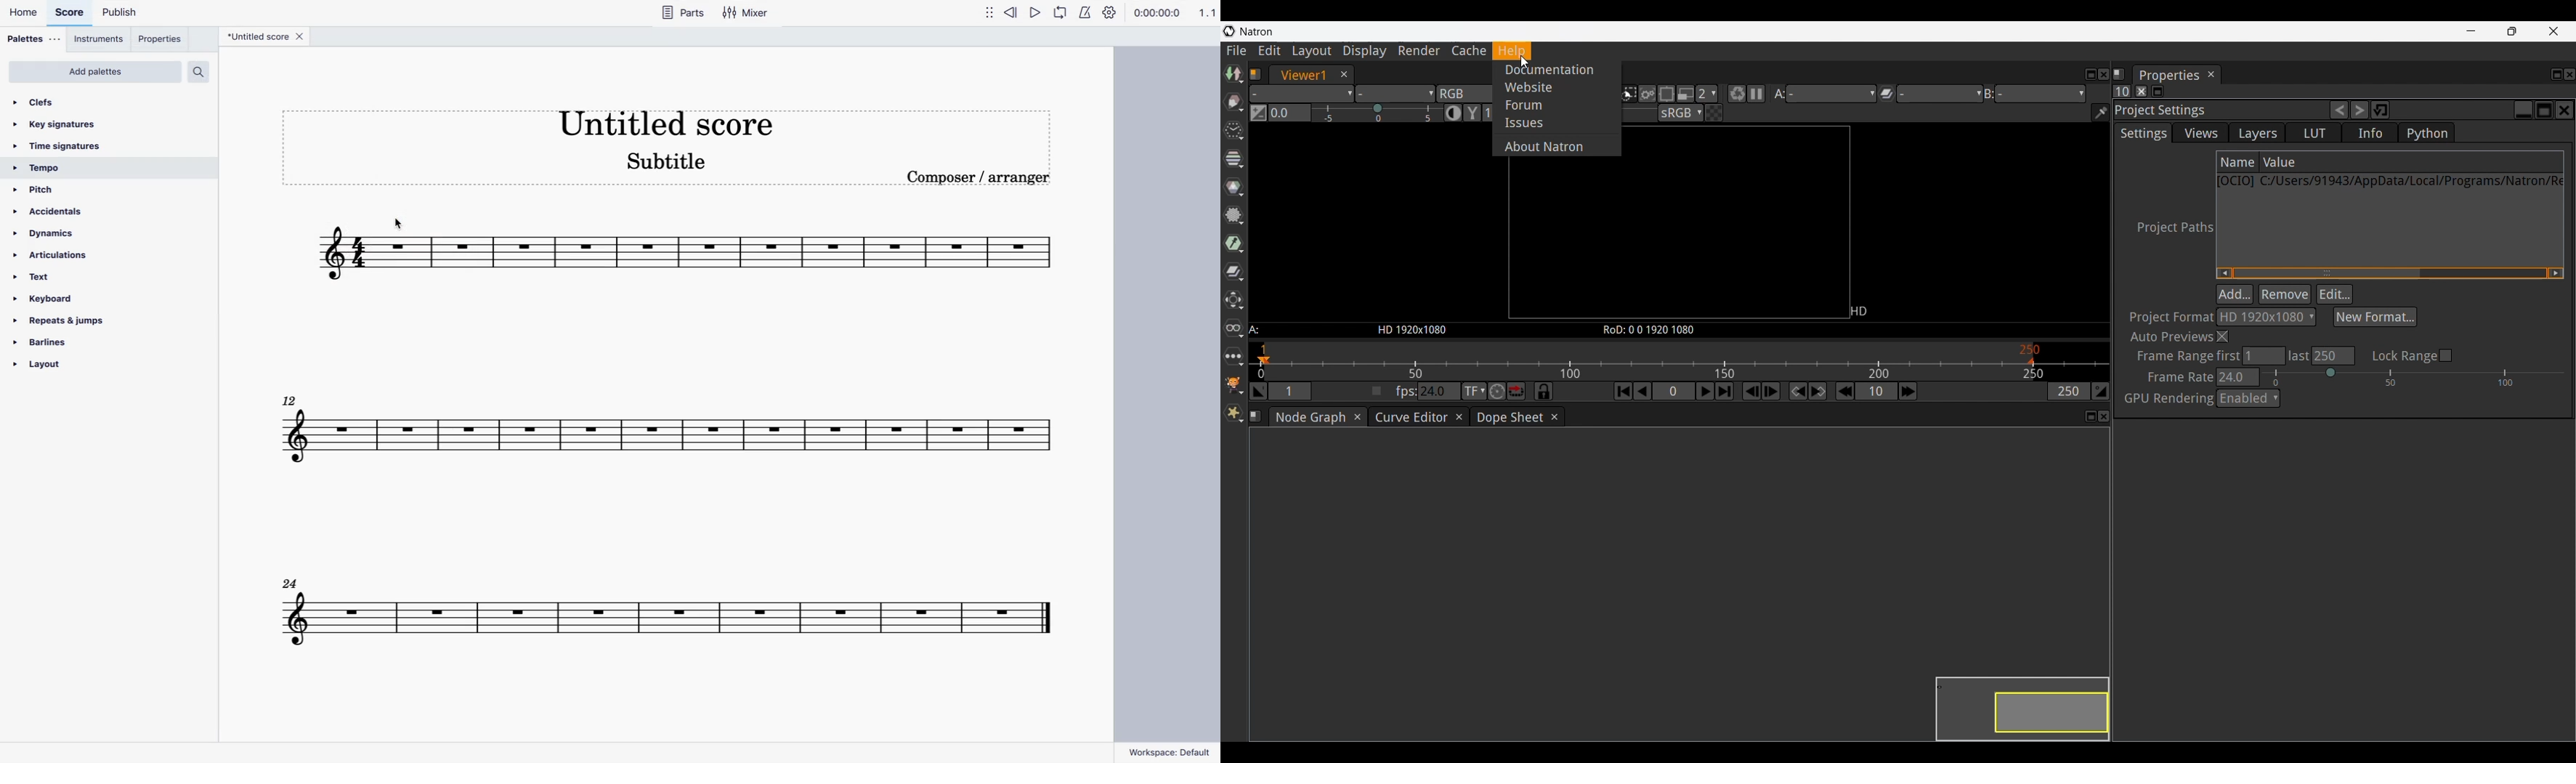 The image size is (2576, 784). What do you see at coordinates (2557, 273) in the screenshot?
I see `Quick slide to right` at bounding box center [2557, 273].